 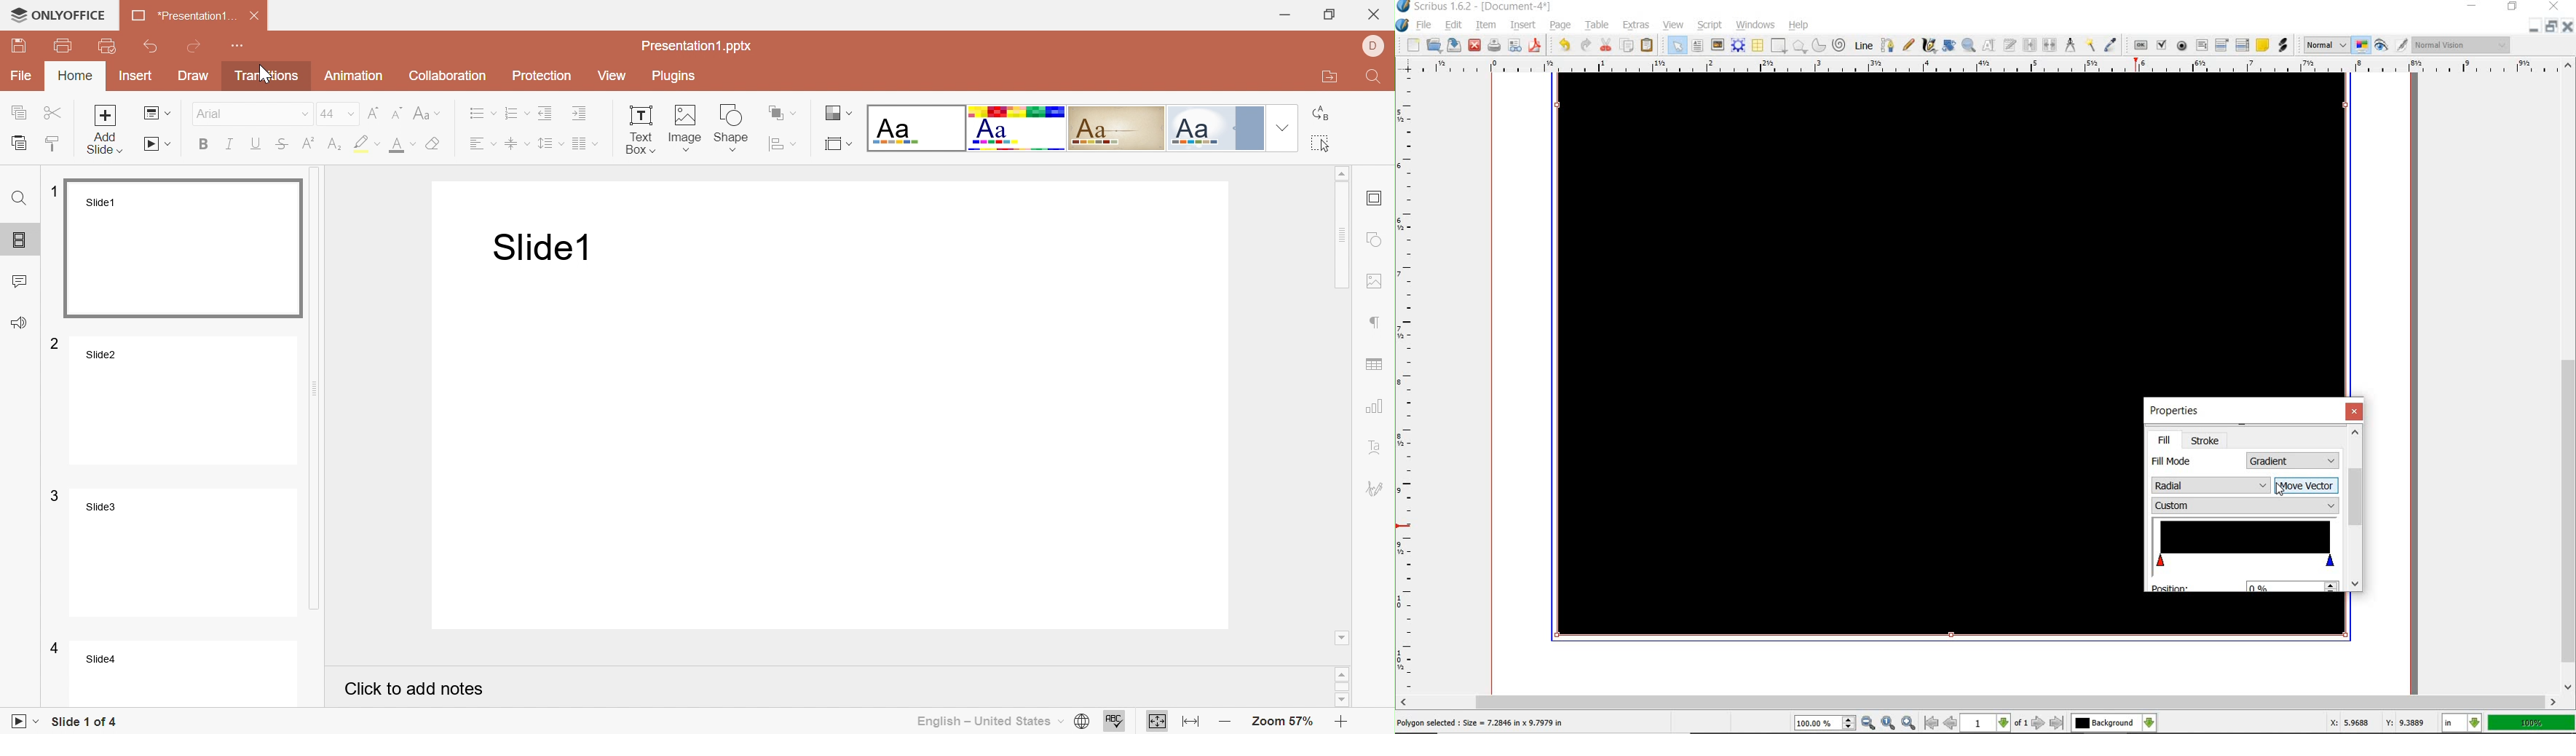 I want to click on Zoom in, so click(x=1342, y=724).